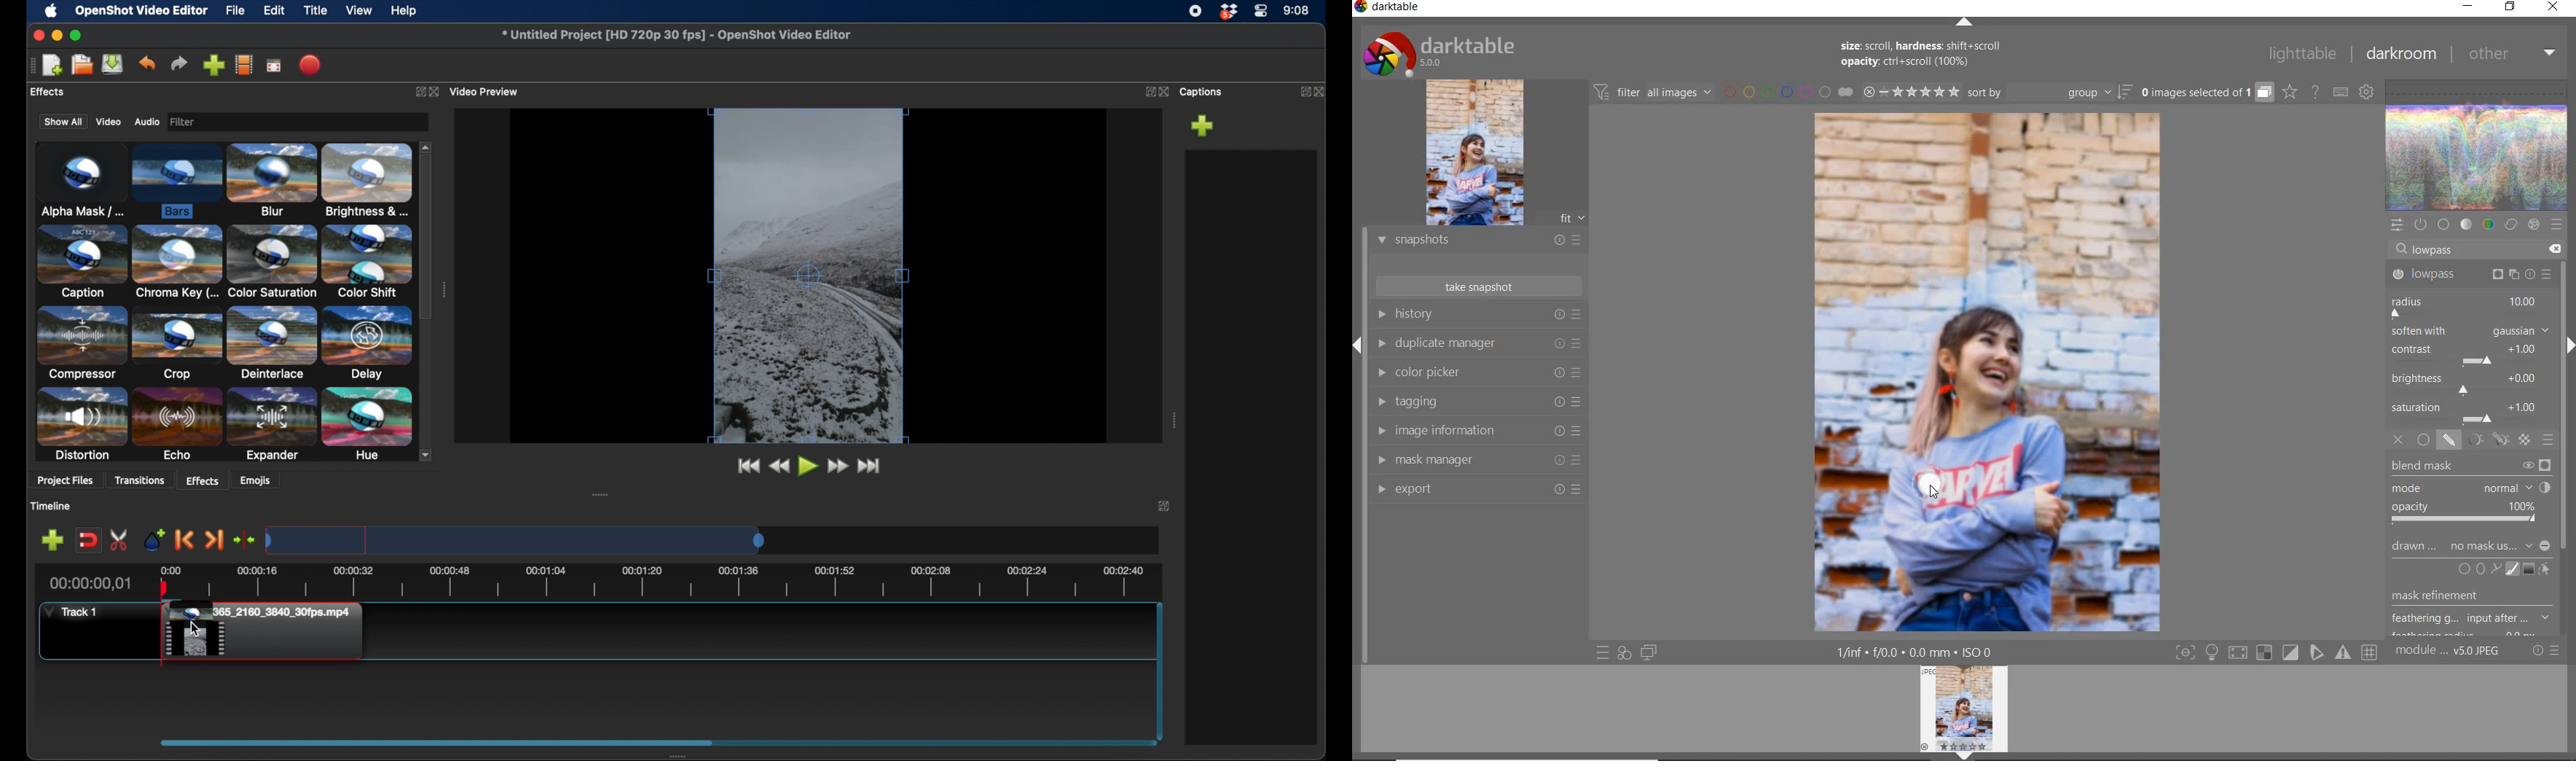 This screenshot has width=2576, height=784. What do you see at coordinates (2564, 392) in the screenshot?
I see `scrollbar` at bounding box center [2564, 392].